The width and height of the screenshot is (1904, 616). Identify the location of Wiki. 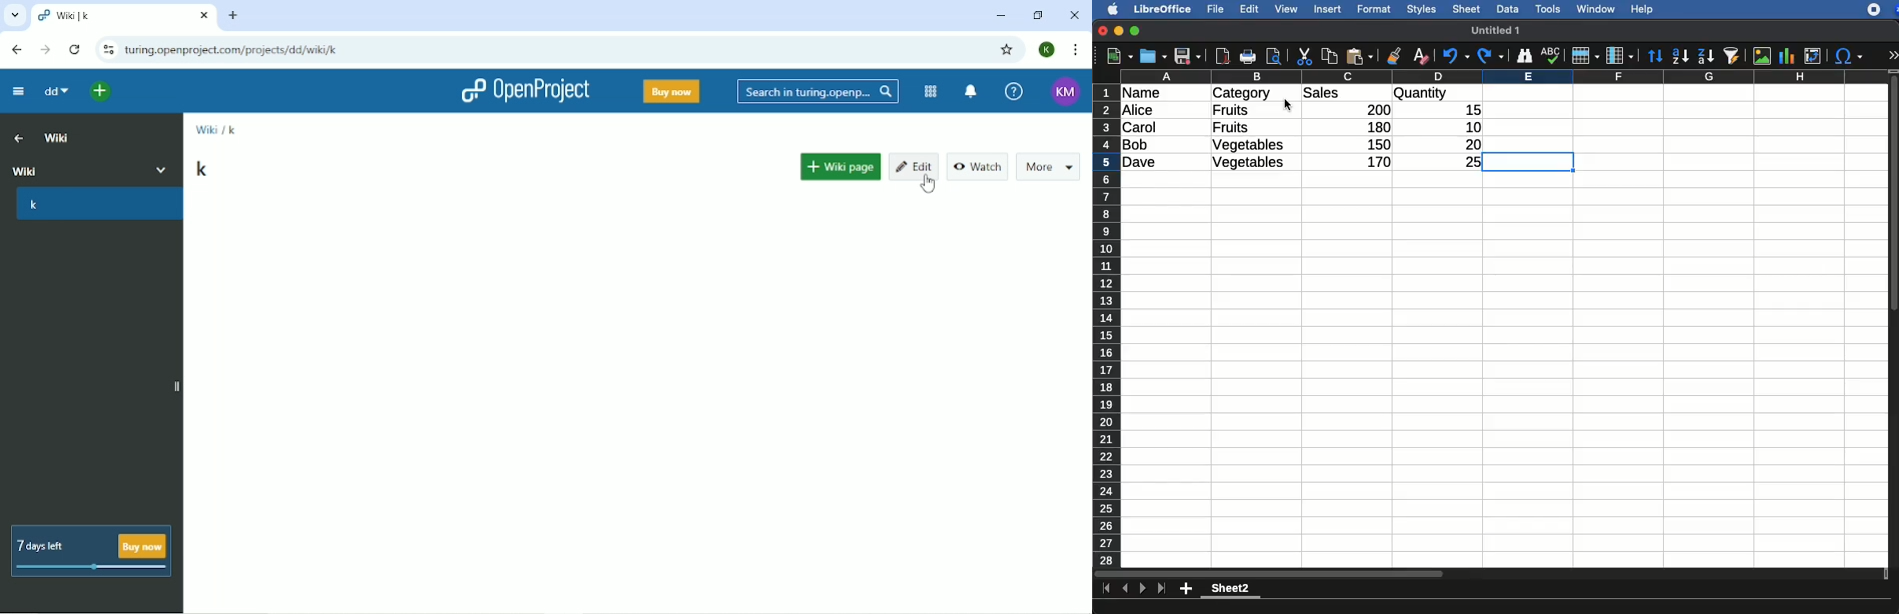
(58, 137).